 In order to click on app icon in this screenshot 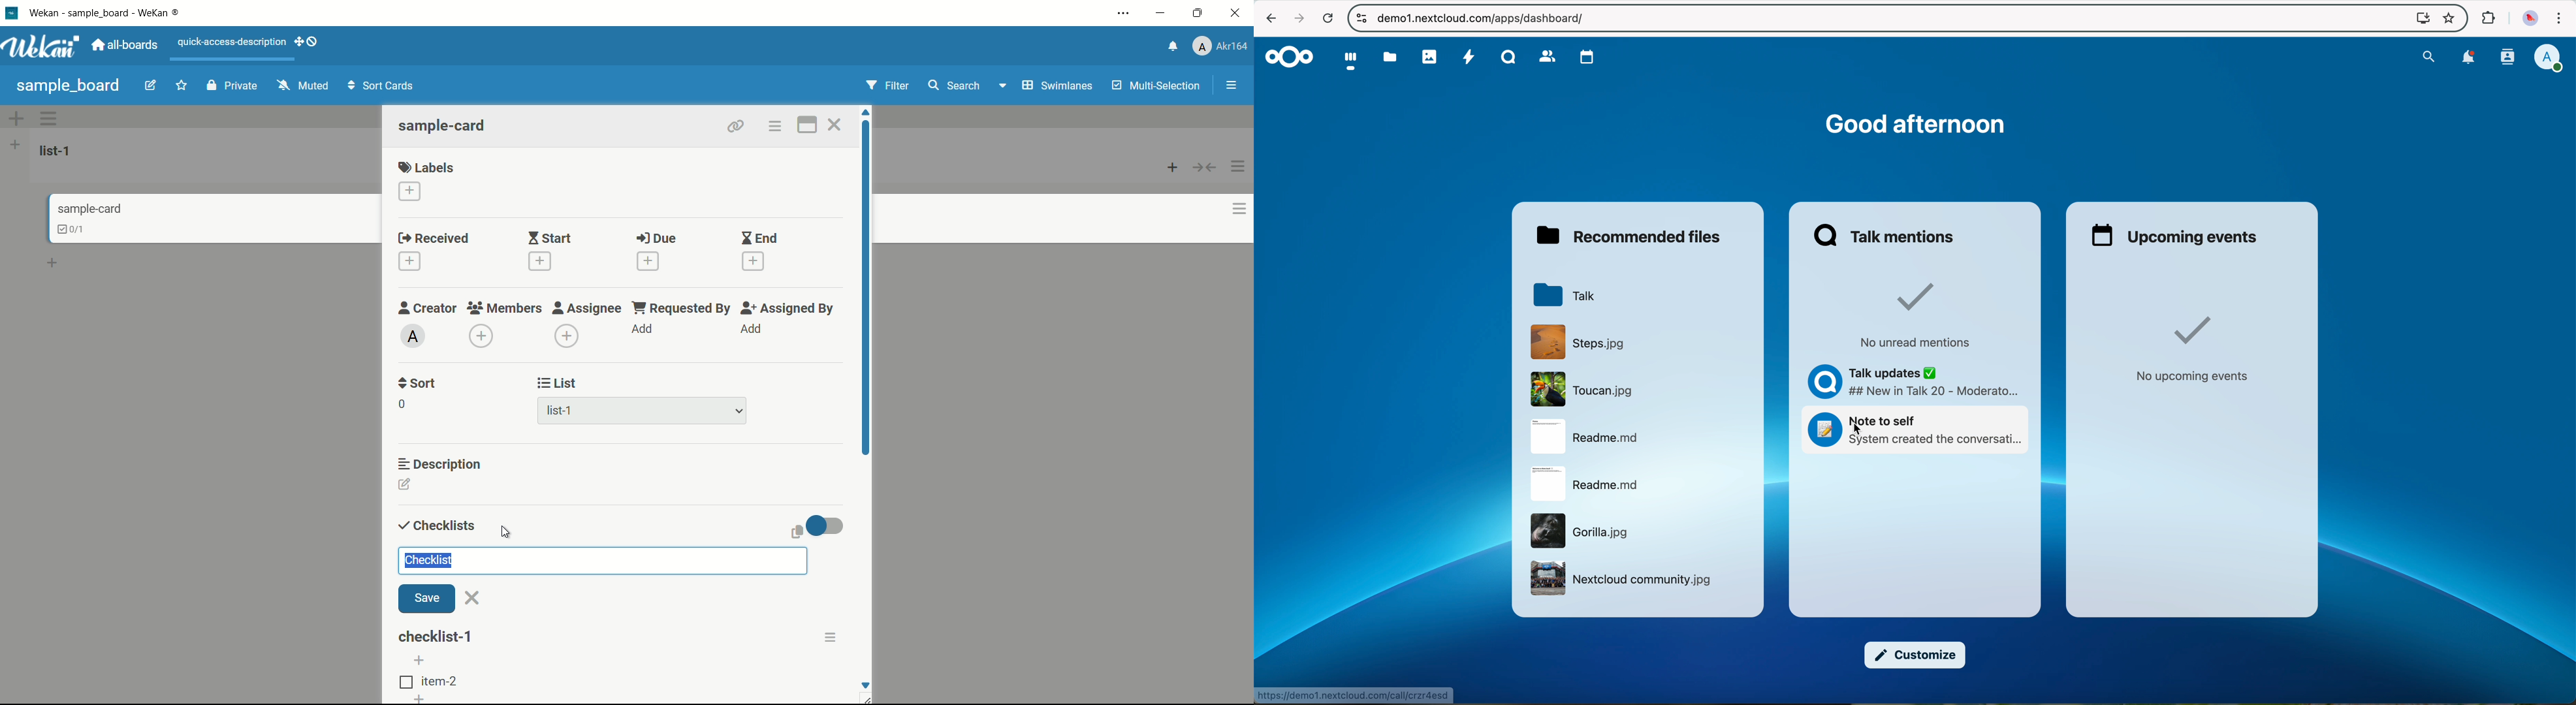, I will do `click(11, 12)`.